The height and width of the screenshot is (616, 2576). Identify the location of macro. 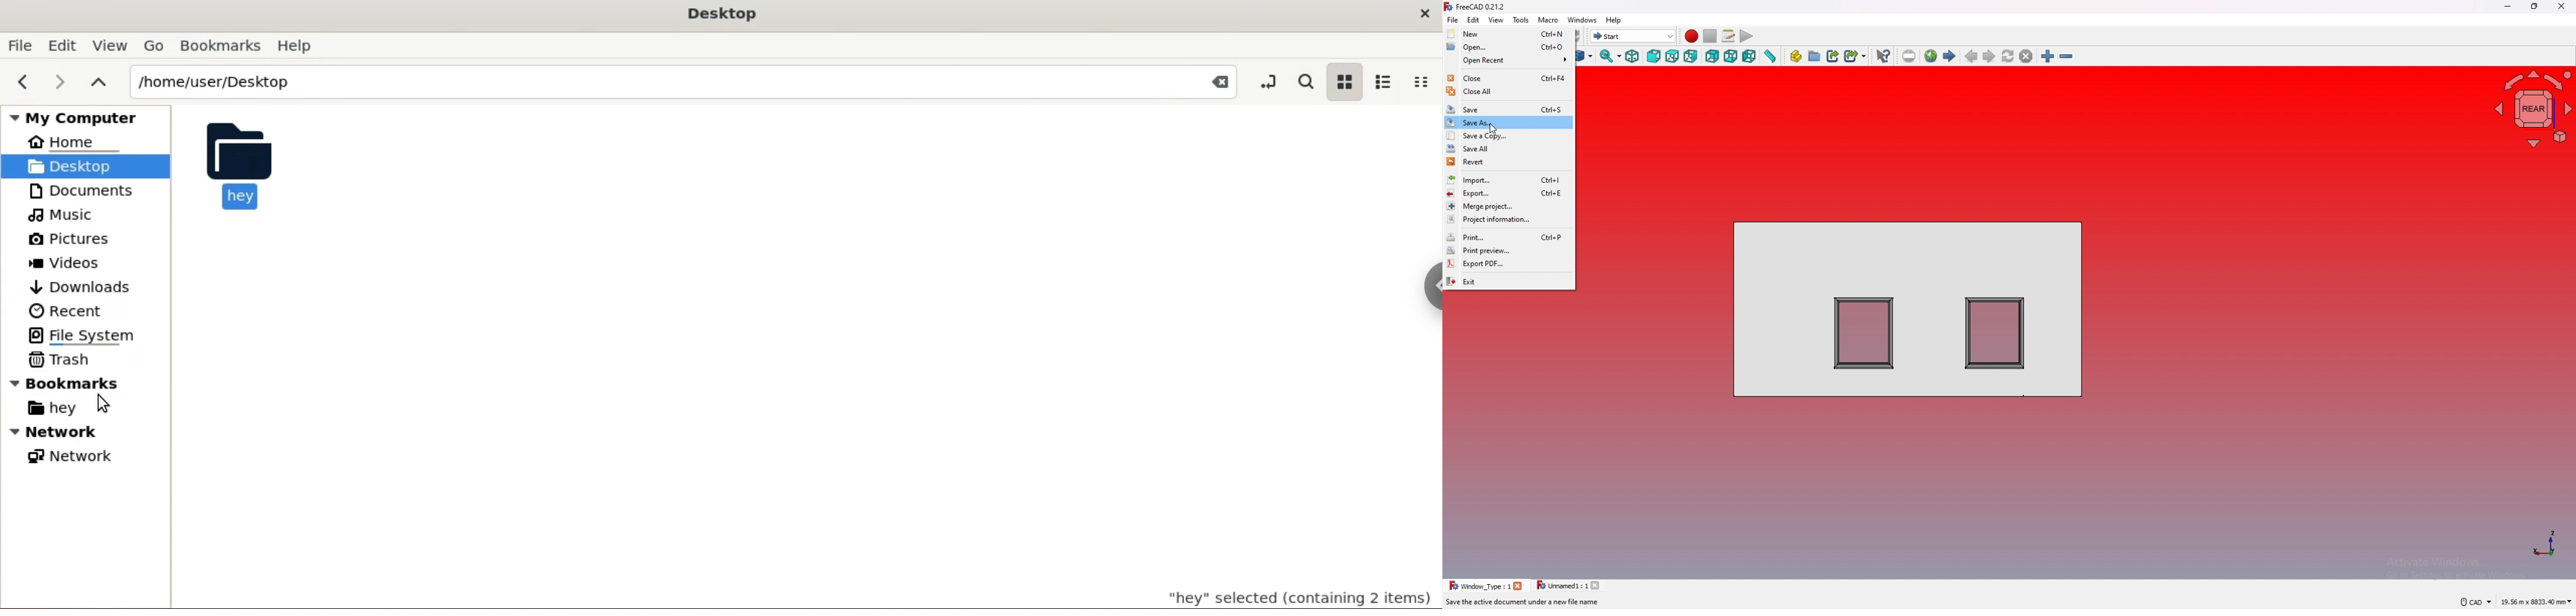
(1548, 20).